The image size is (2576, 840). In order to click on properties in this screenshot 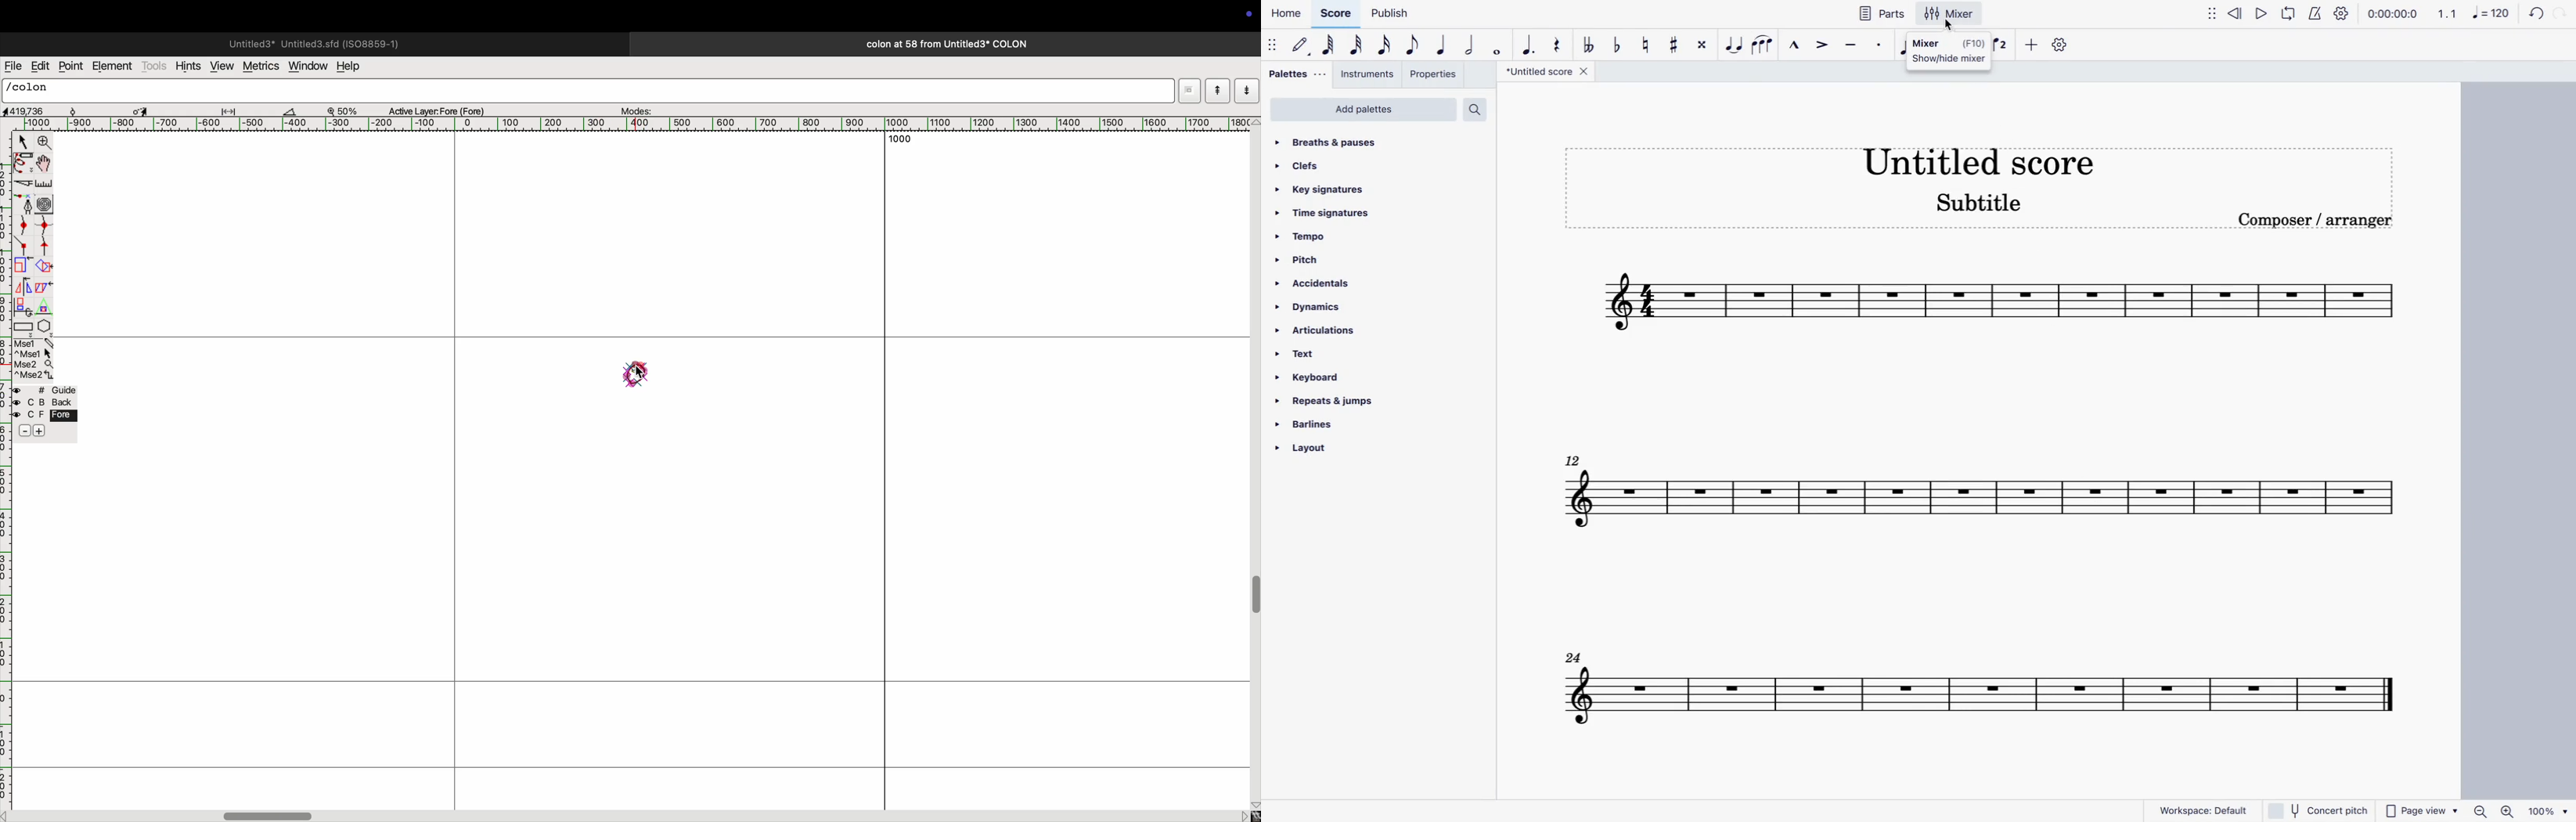, I will do `click(1435, 76)`.